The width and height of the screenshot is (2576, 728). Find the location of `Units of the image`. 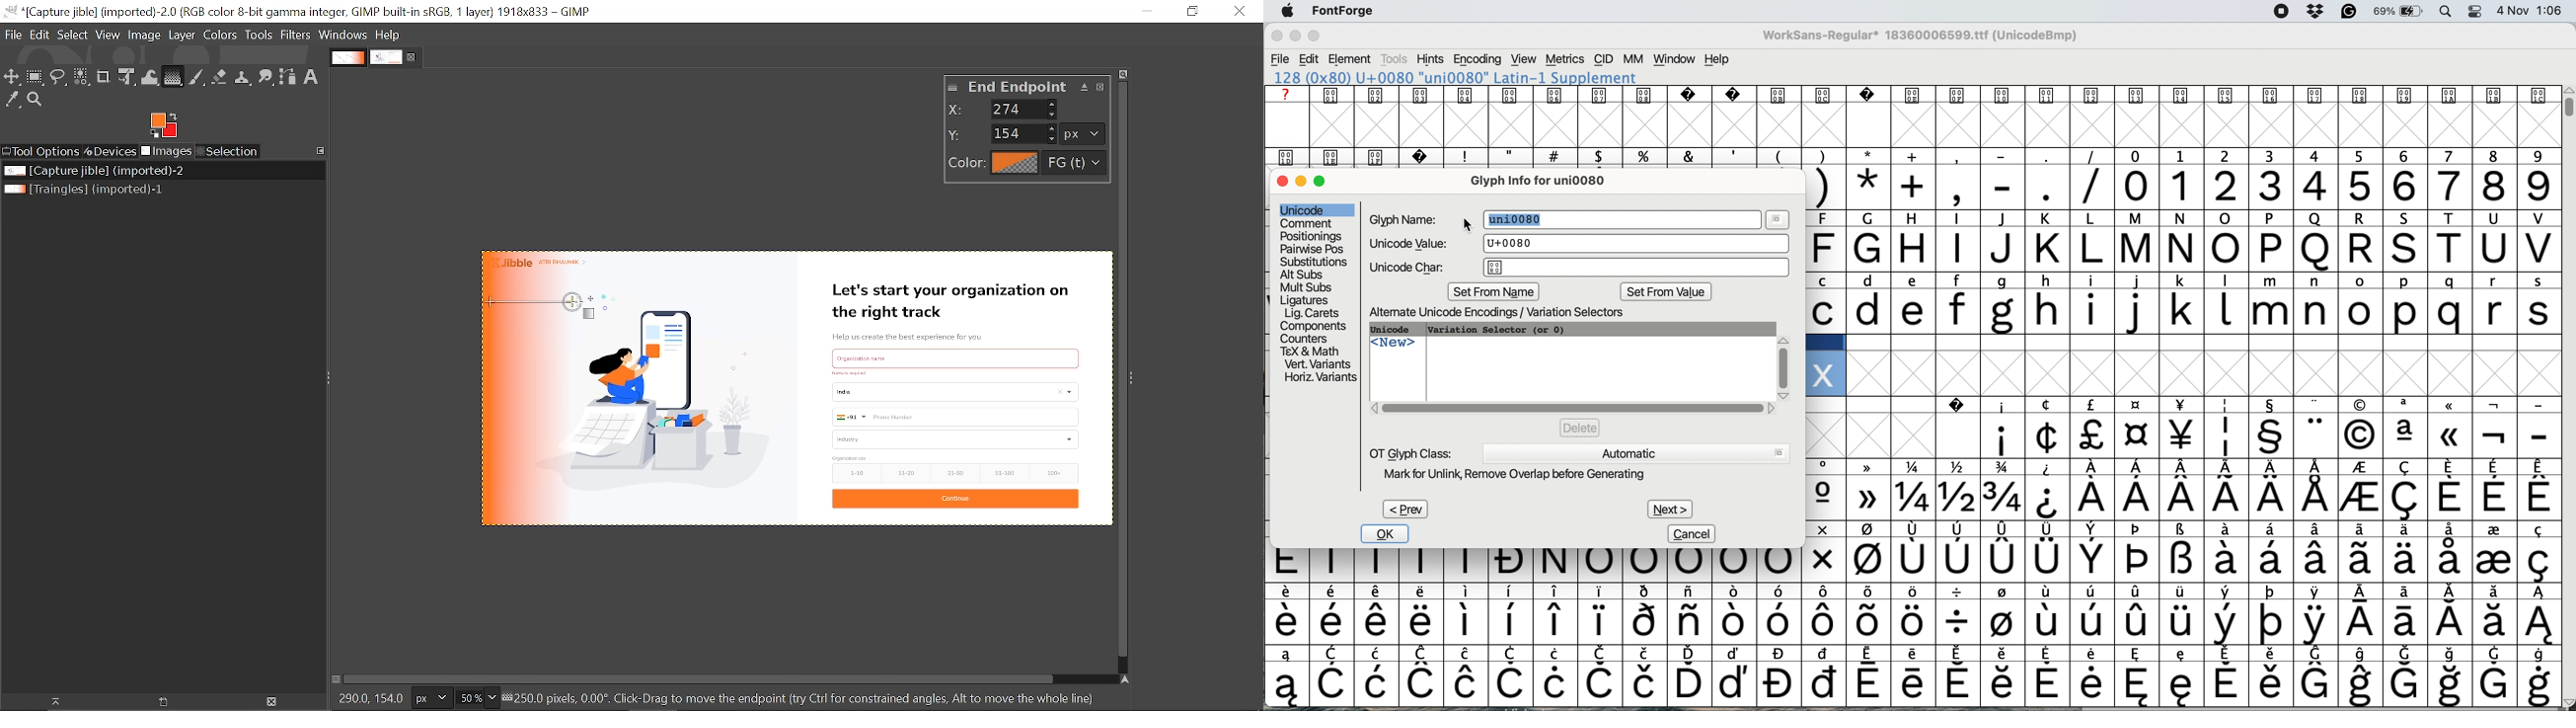

Units of the image is located at coordinates (434, 698).